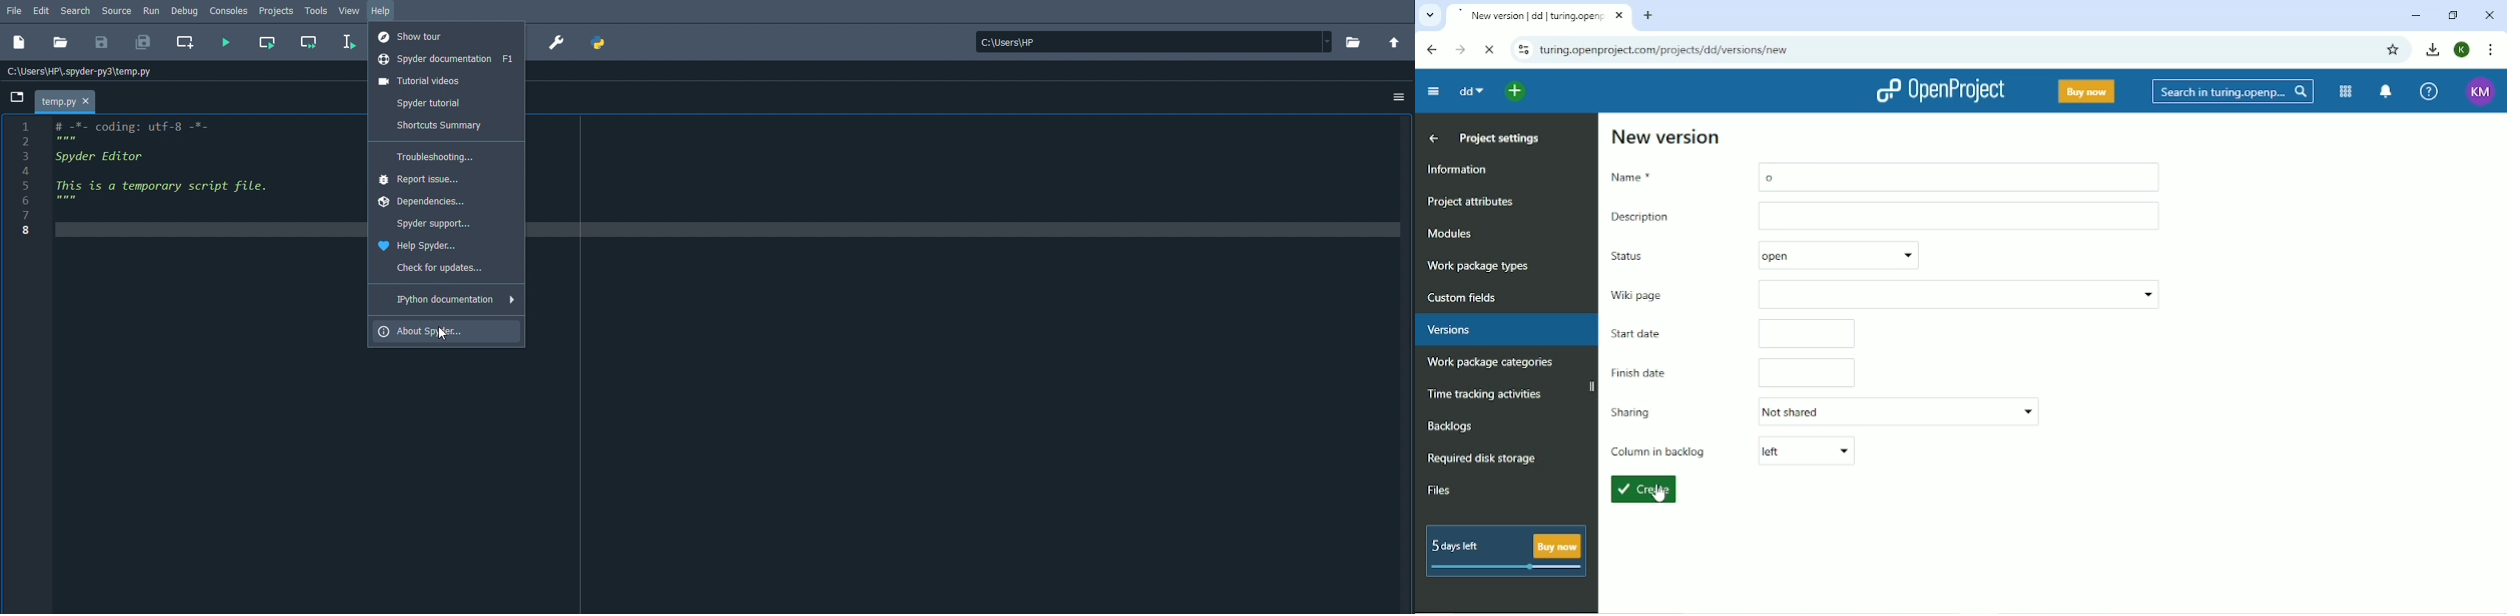  What do you see at coordinates (86, 101) in the screenshot?
I see `cross` at bounding box center [86, 101].